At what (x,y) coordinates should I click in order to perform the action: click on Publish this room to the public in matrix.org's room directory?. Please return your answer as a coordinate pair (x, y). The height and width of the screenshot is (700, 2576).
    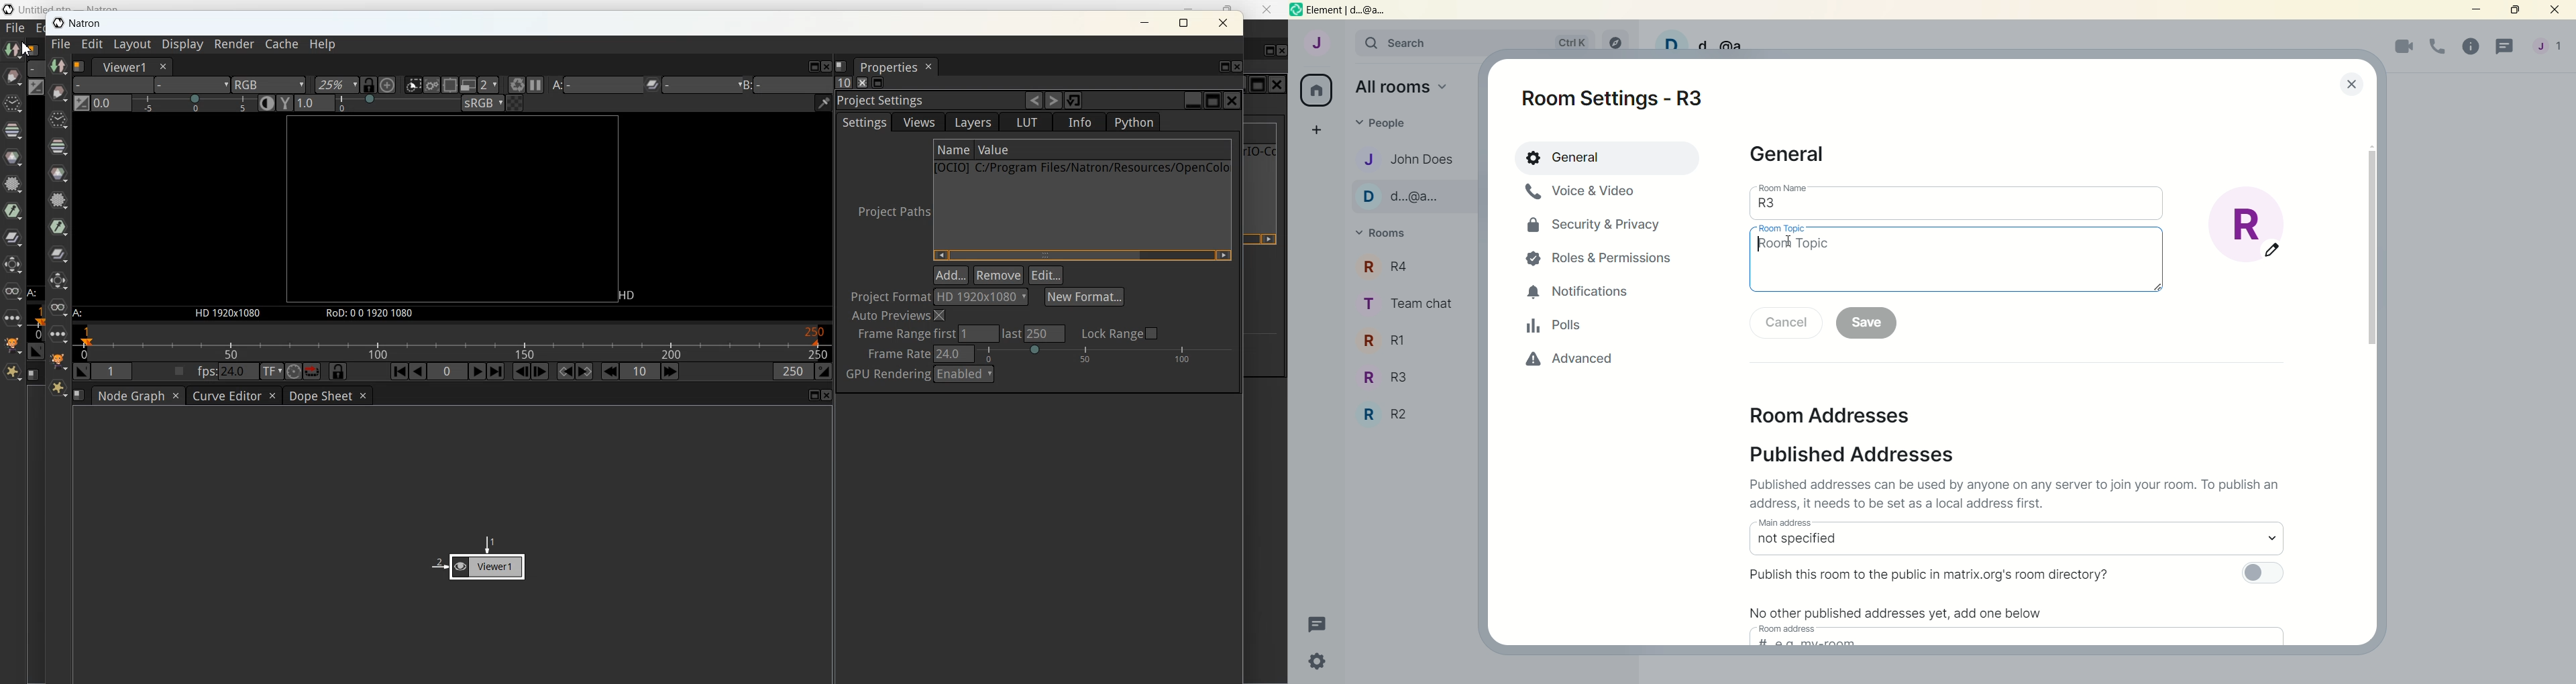
    Looking at the image, I should click on (1929, 575).